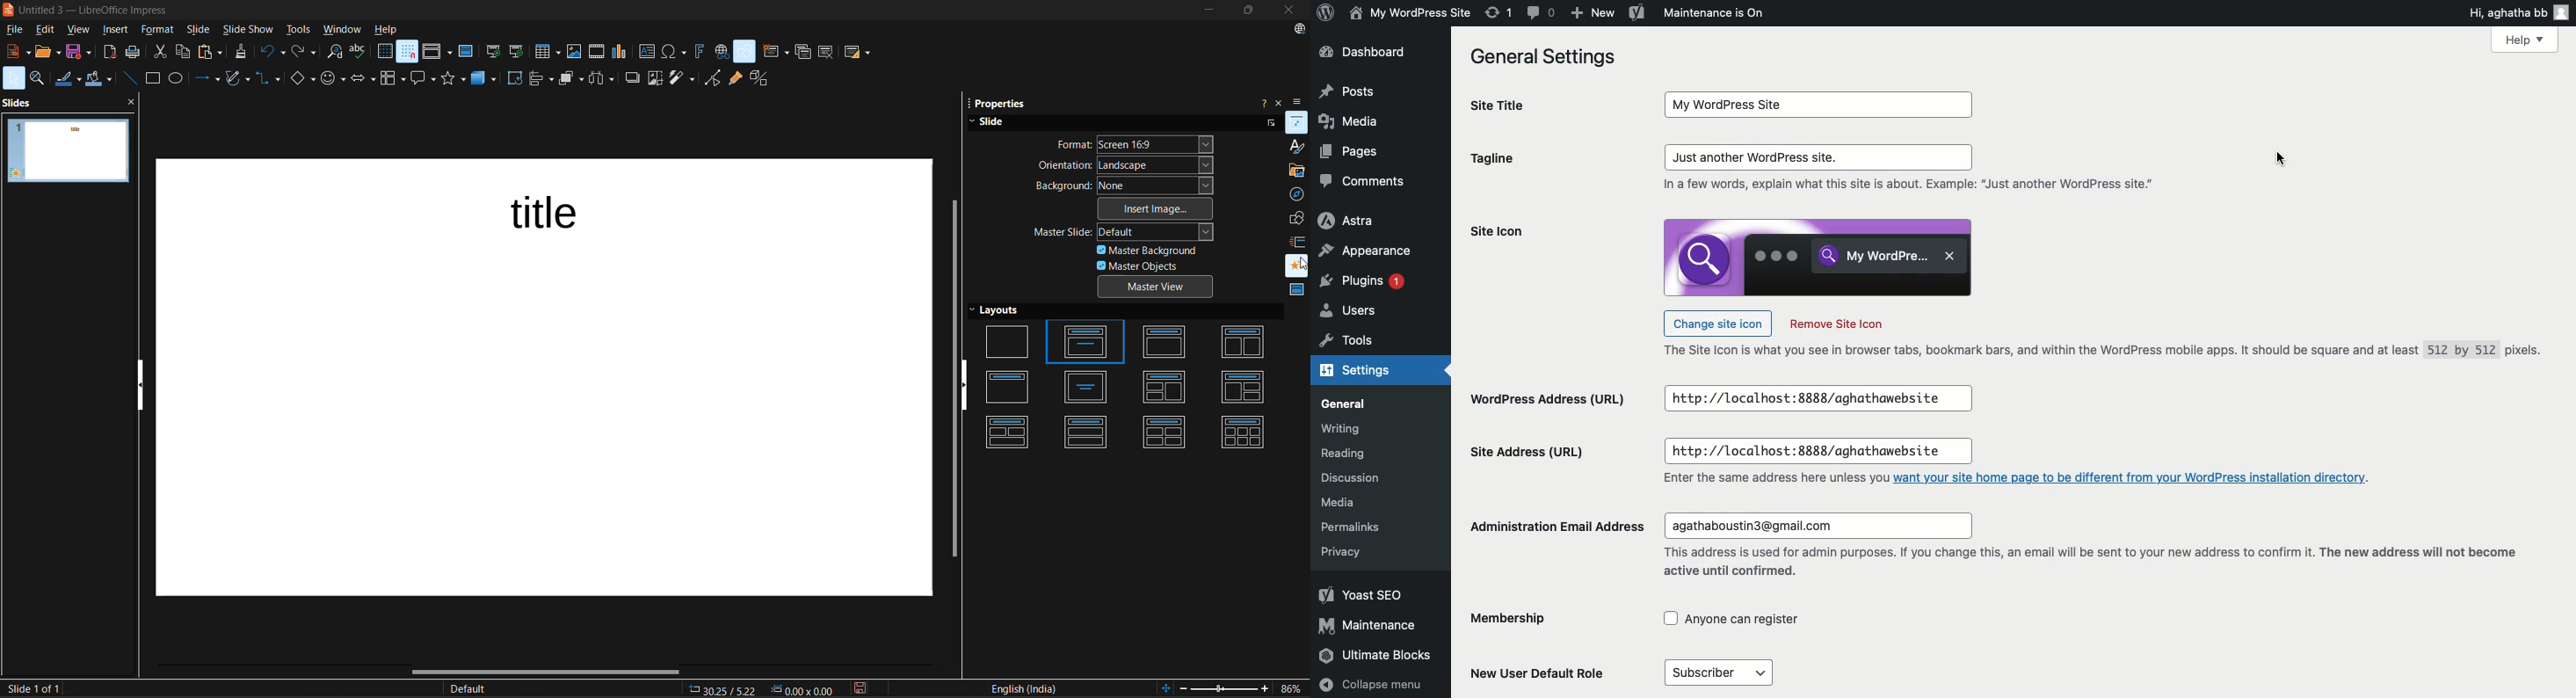 The height and width of the screenshot is (700, 2576). What do you see at coordinates (466, 53) in the screenshot?
I see `master slide` at bounding box center [466, 53].